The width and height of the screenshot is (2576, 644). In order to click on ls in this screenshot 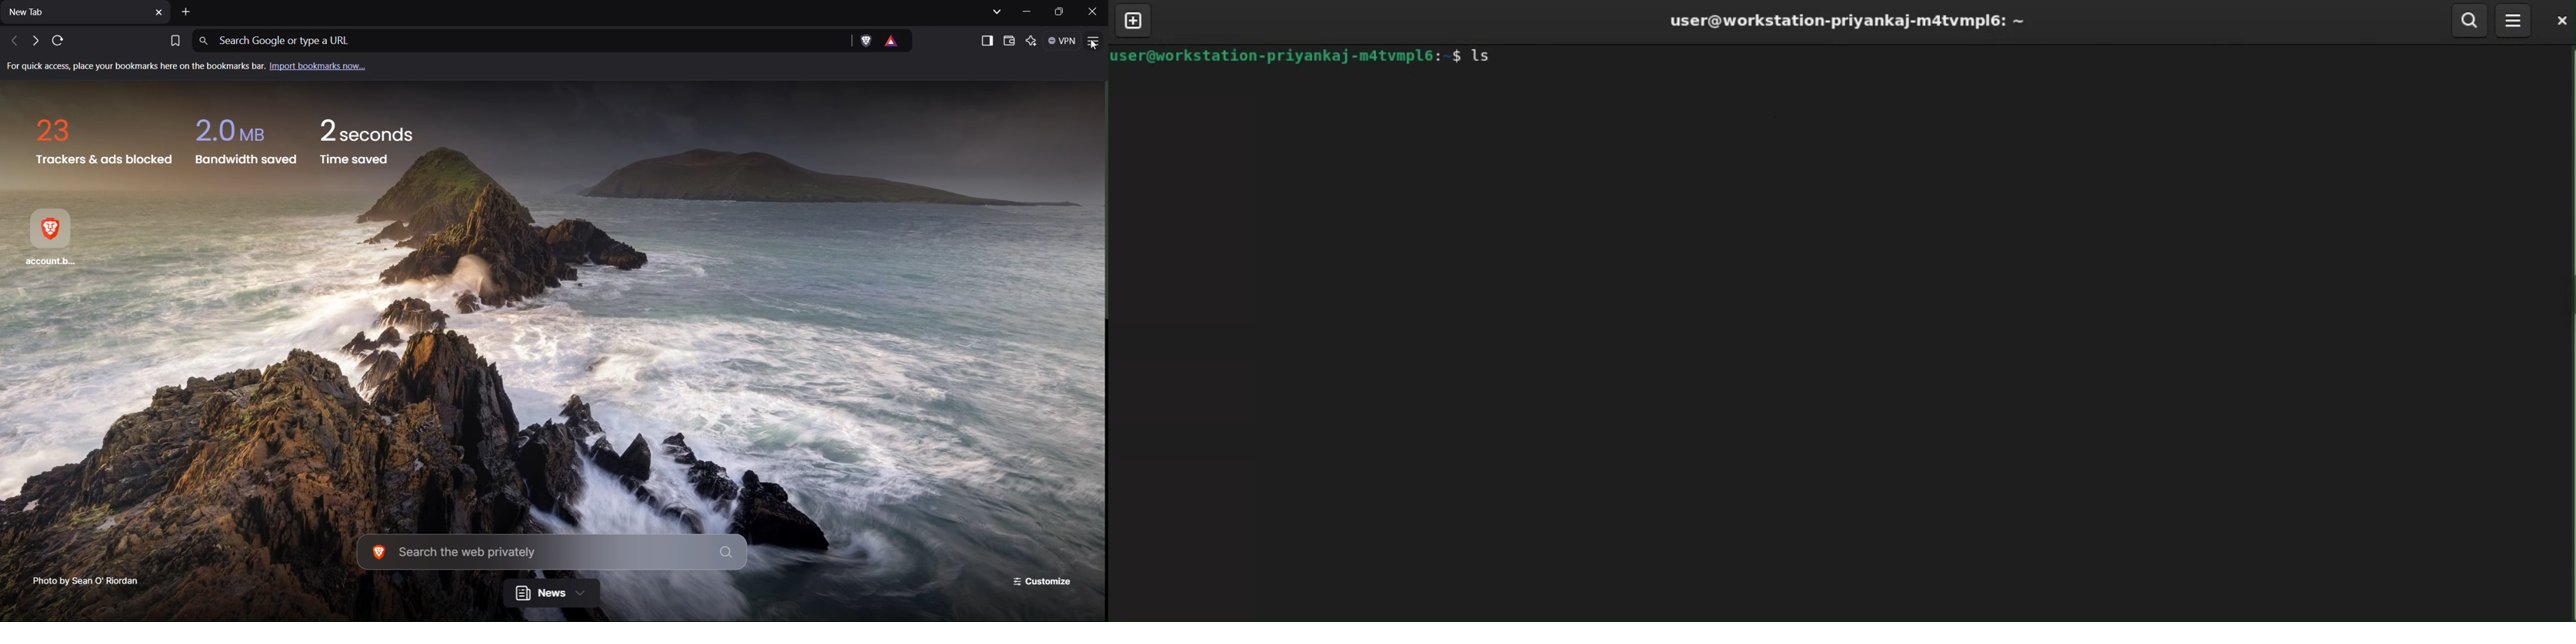, I will do `click(1487, 56)`.